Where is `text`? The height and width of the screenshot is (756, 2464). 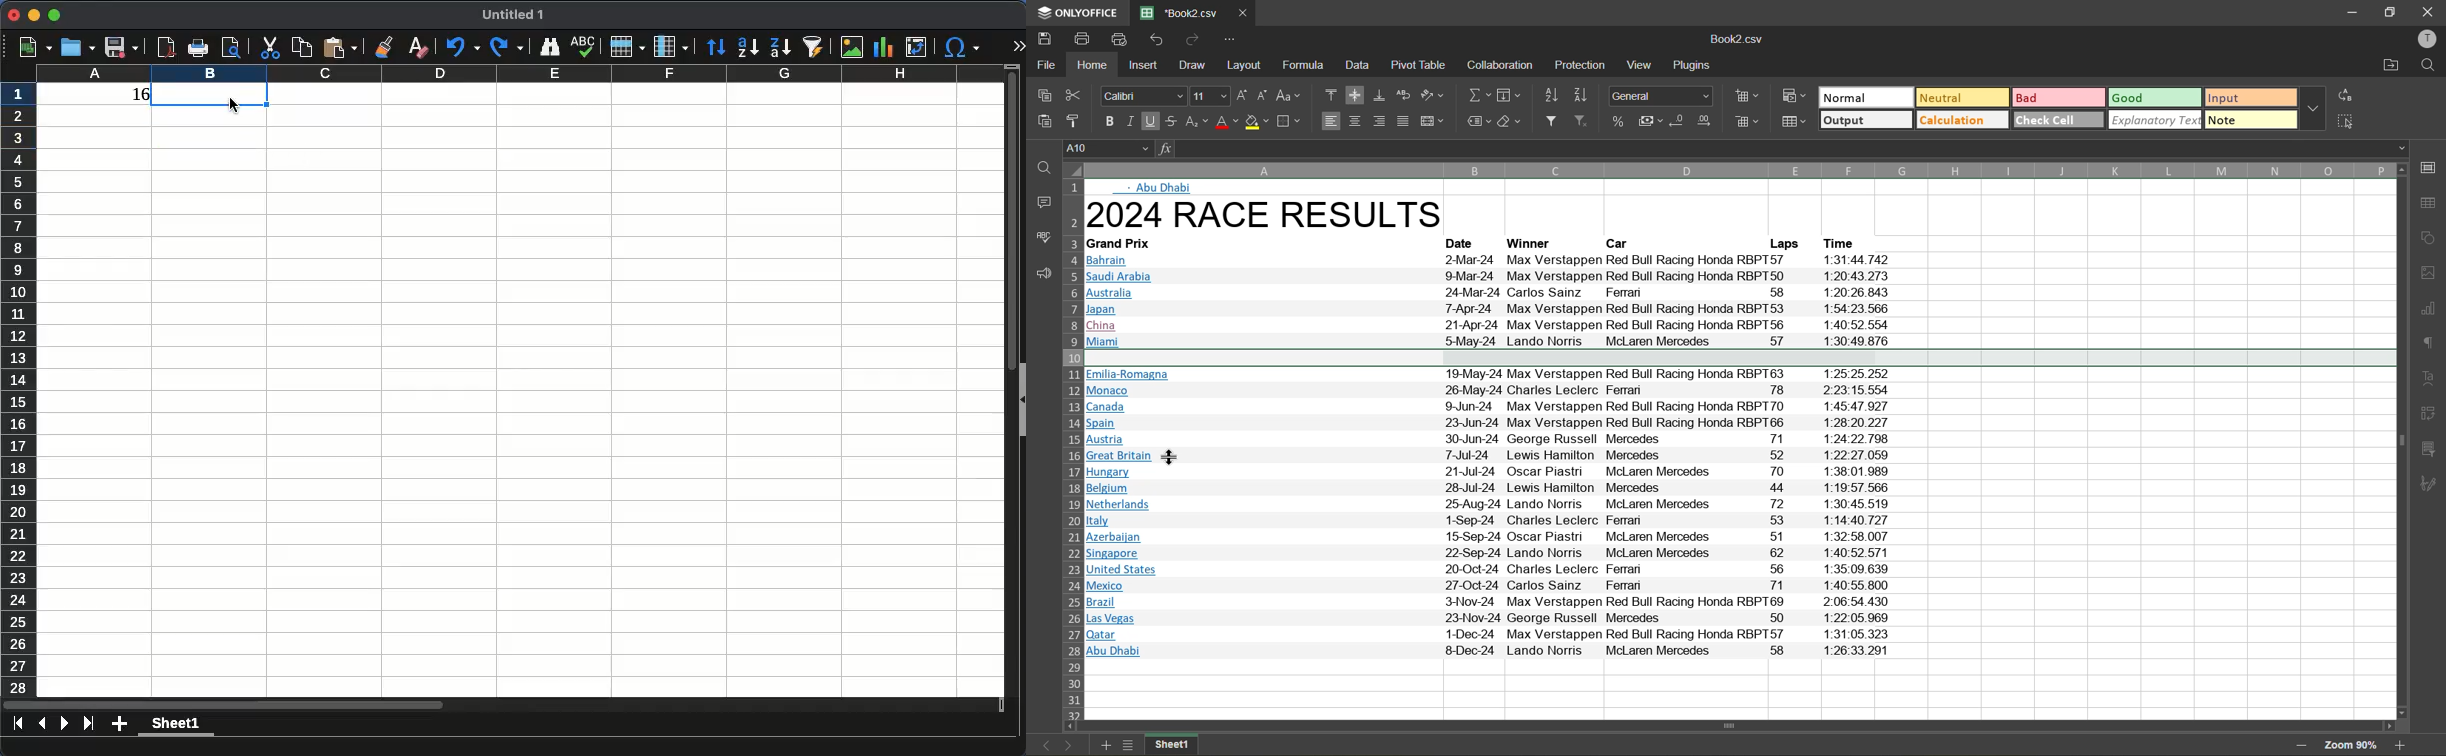 text is located at coordinates (2432, 377).